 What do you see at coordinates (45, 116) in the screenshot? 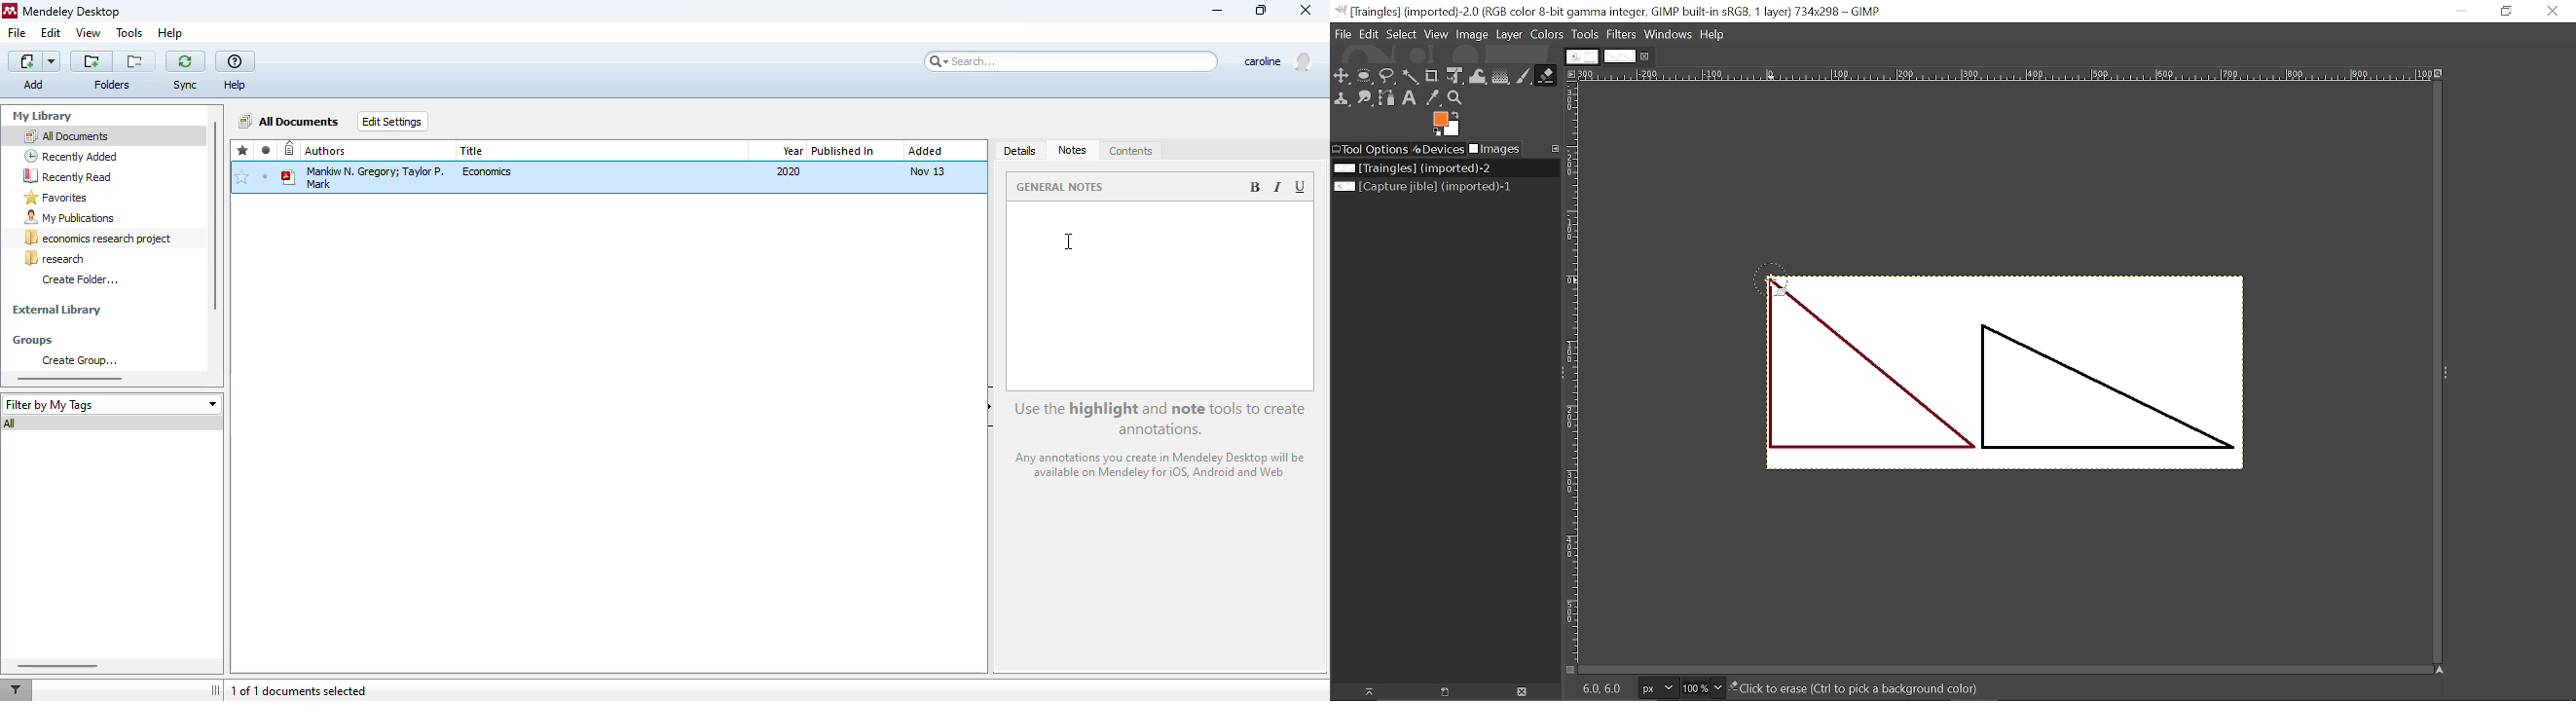
I see `my library` at bounding box center [45, 116].